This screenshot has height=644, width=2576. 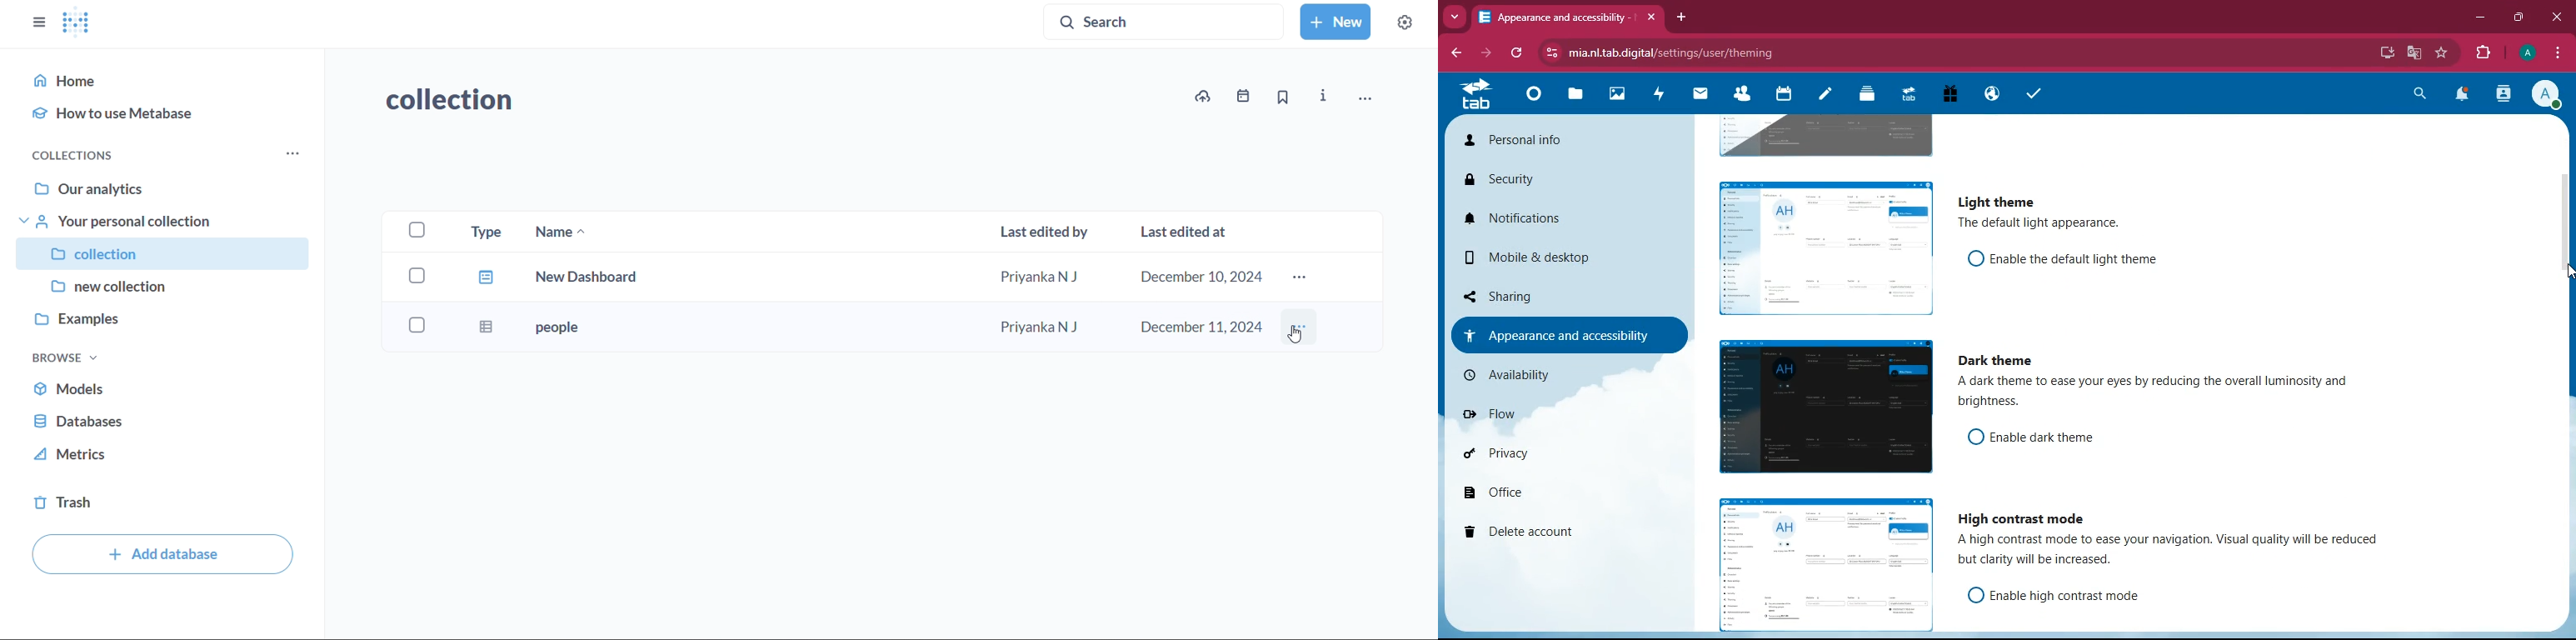 I want to click on bookmark, so click(x=1281, y=98).